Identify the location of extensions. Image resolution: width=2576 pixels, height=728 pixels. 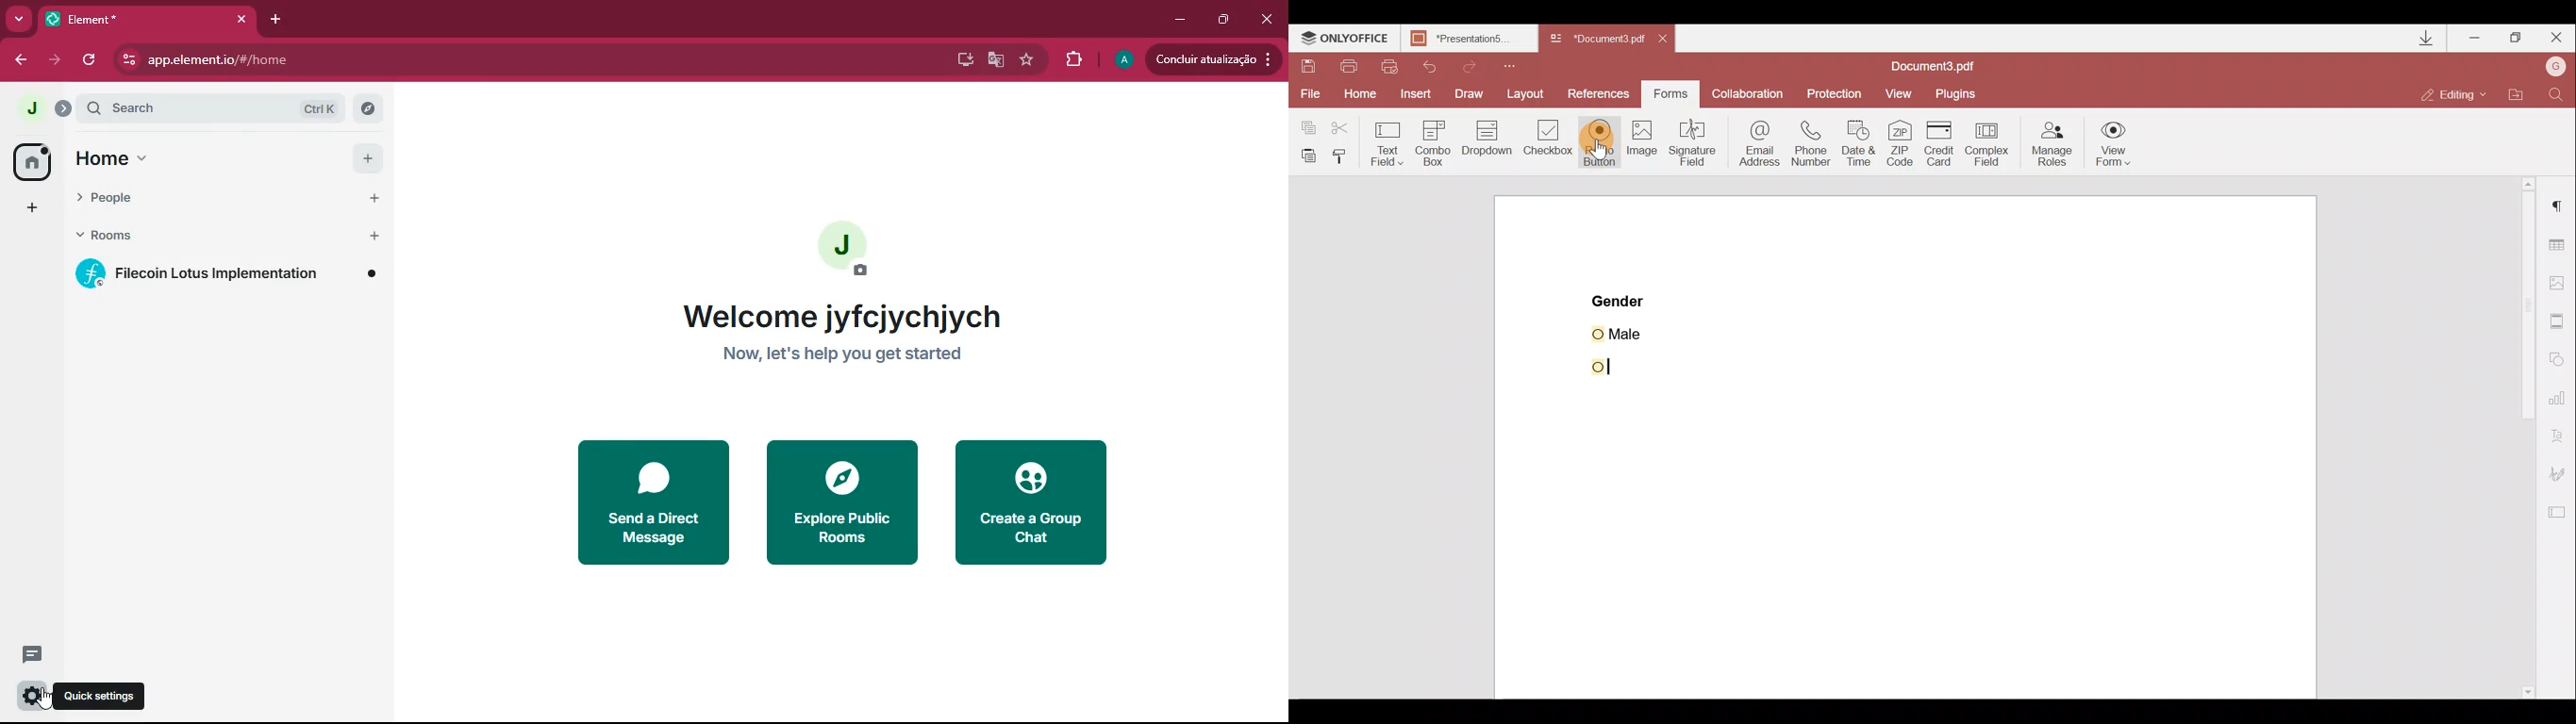
(1072, 60).